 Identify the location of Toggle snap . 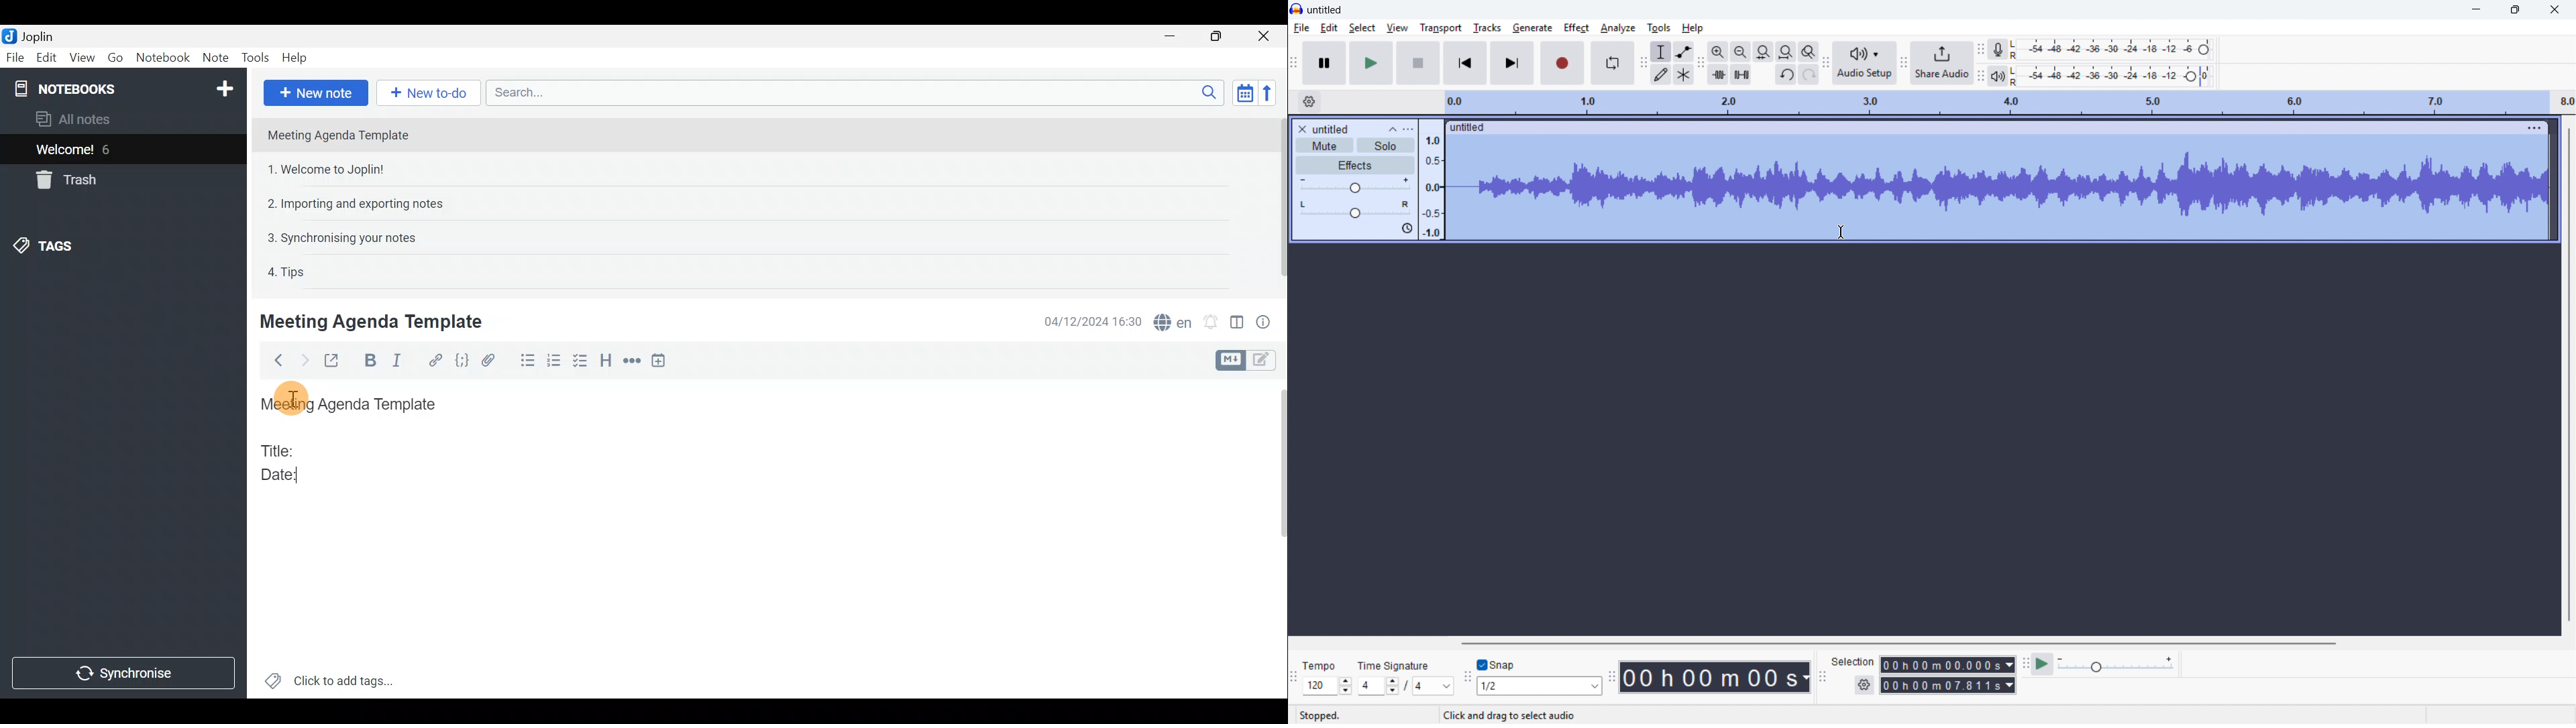
(1497, 665).